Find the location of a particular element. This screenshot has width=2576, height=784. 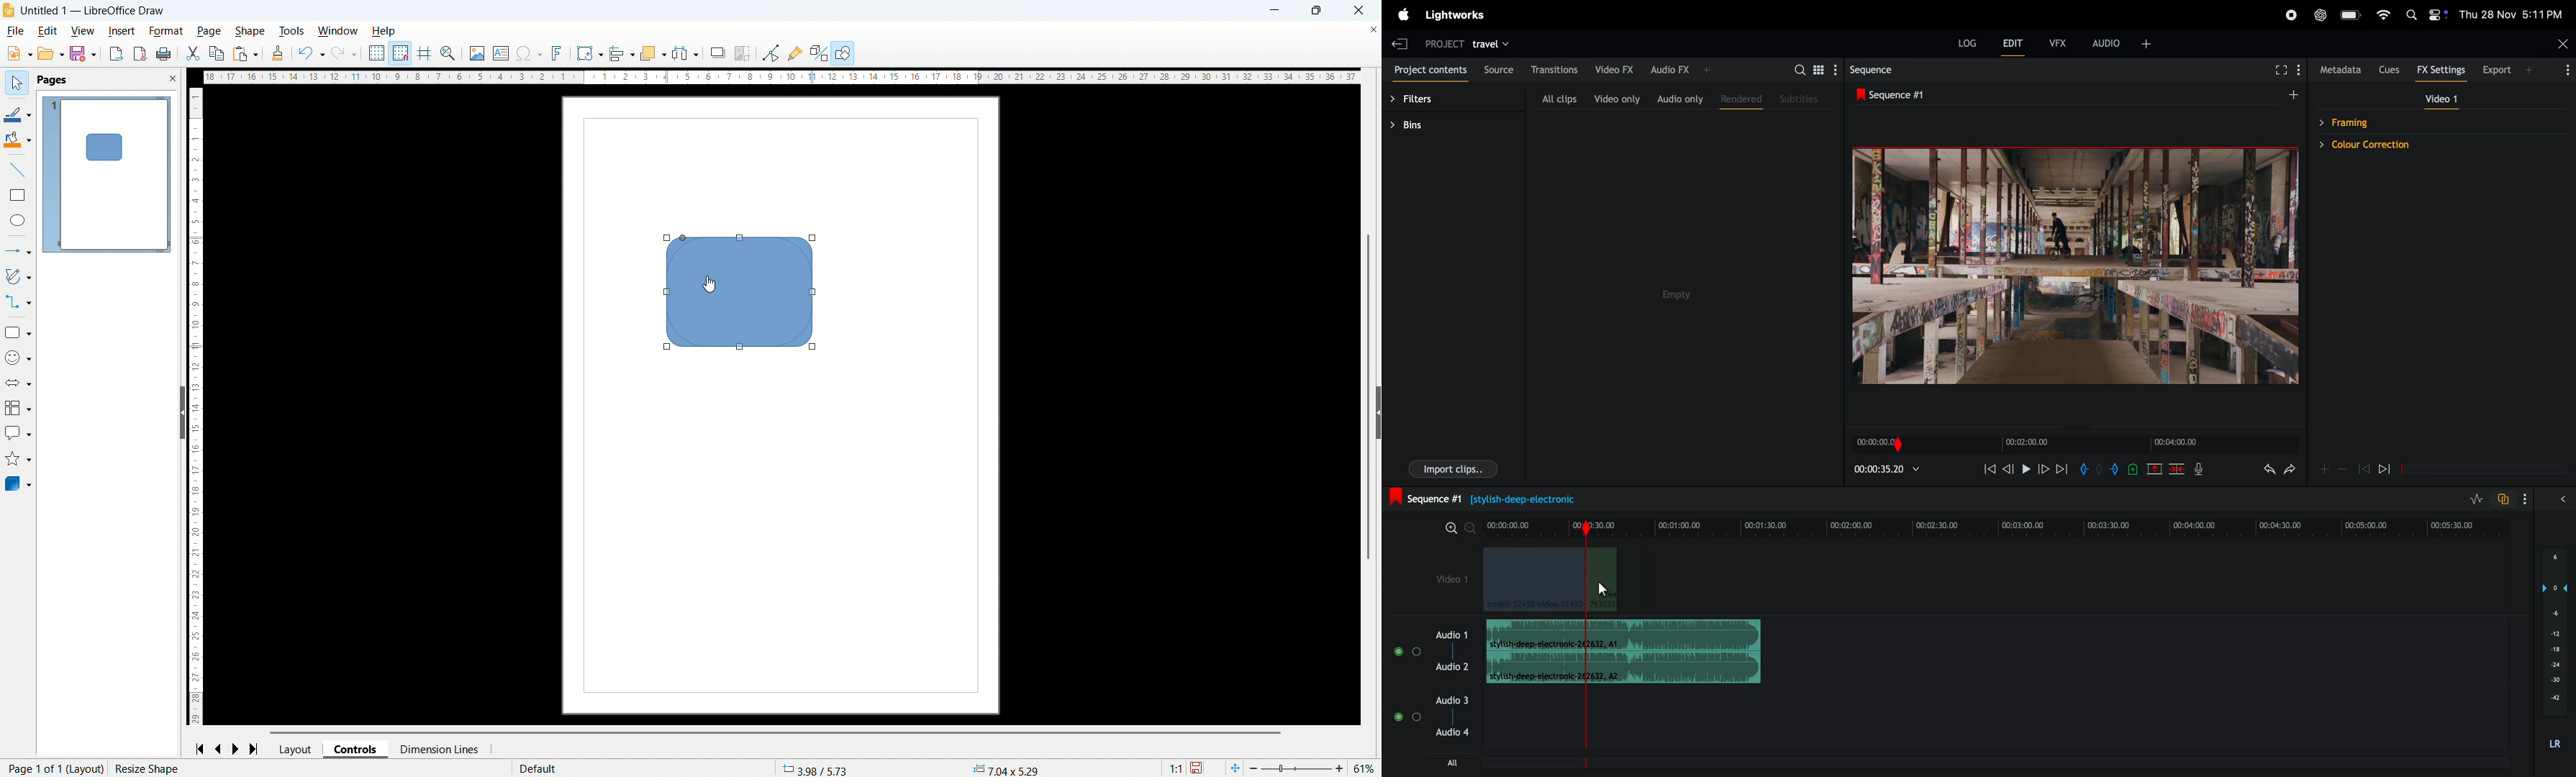

view  is located at coordinates (82, 32).